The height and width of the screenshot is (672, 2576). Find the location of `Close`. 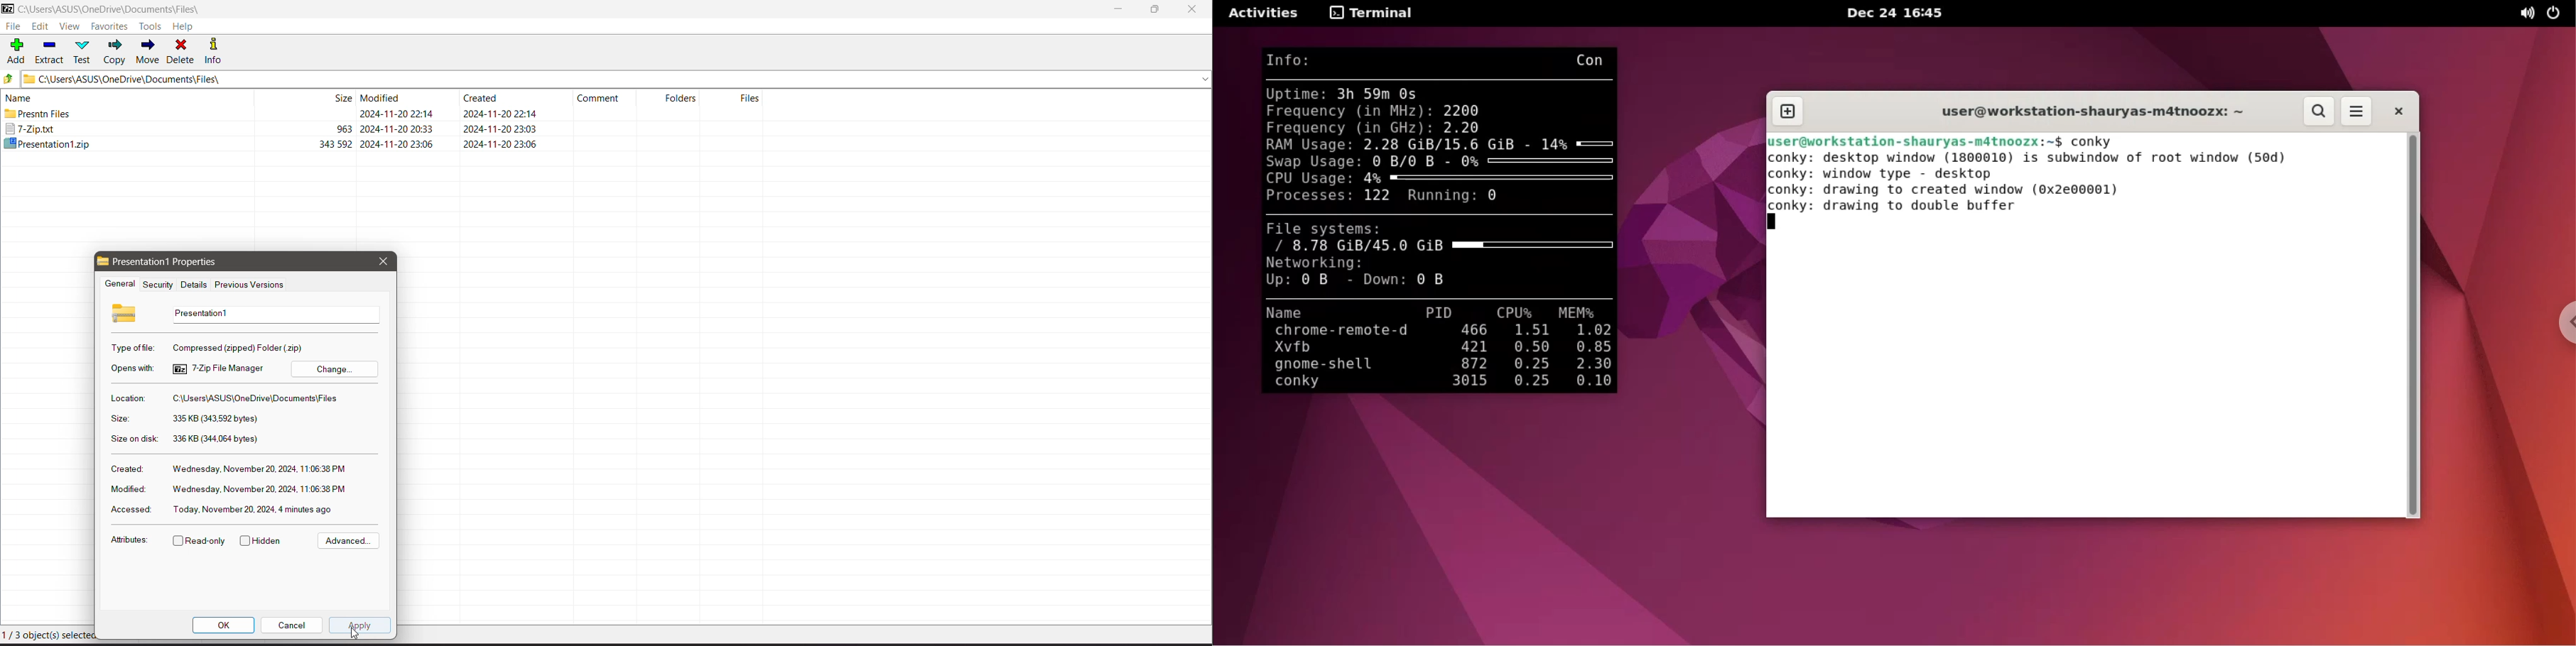

Close is located at coordinates (383, 261).